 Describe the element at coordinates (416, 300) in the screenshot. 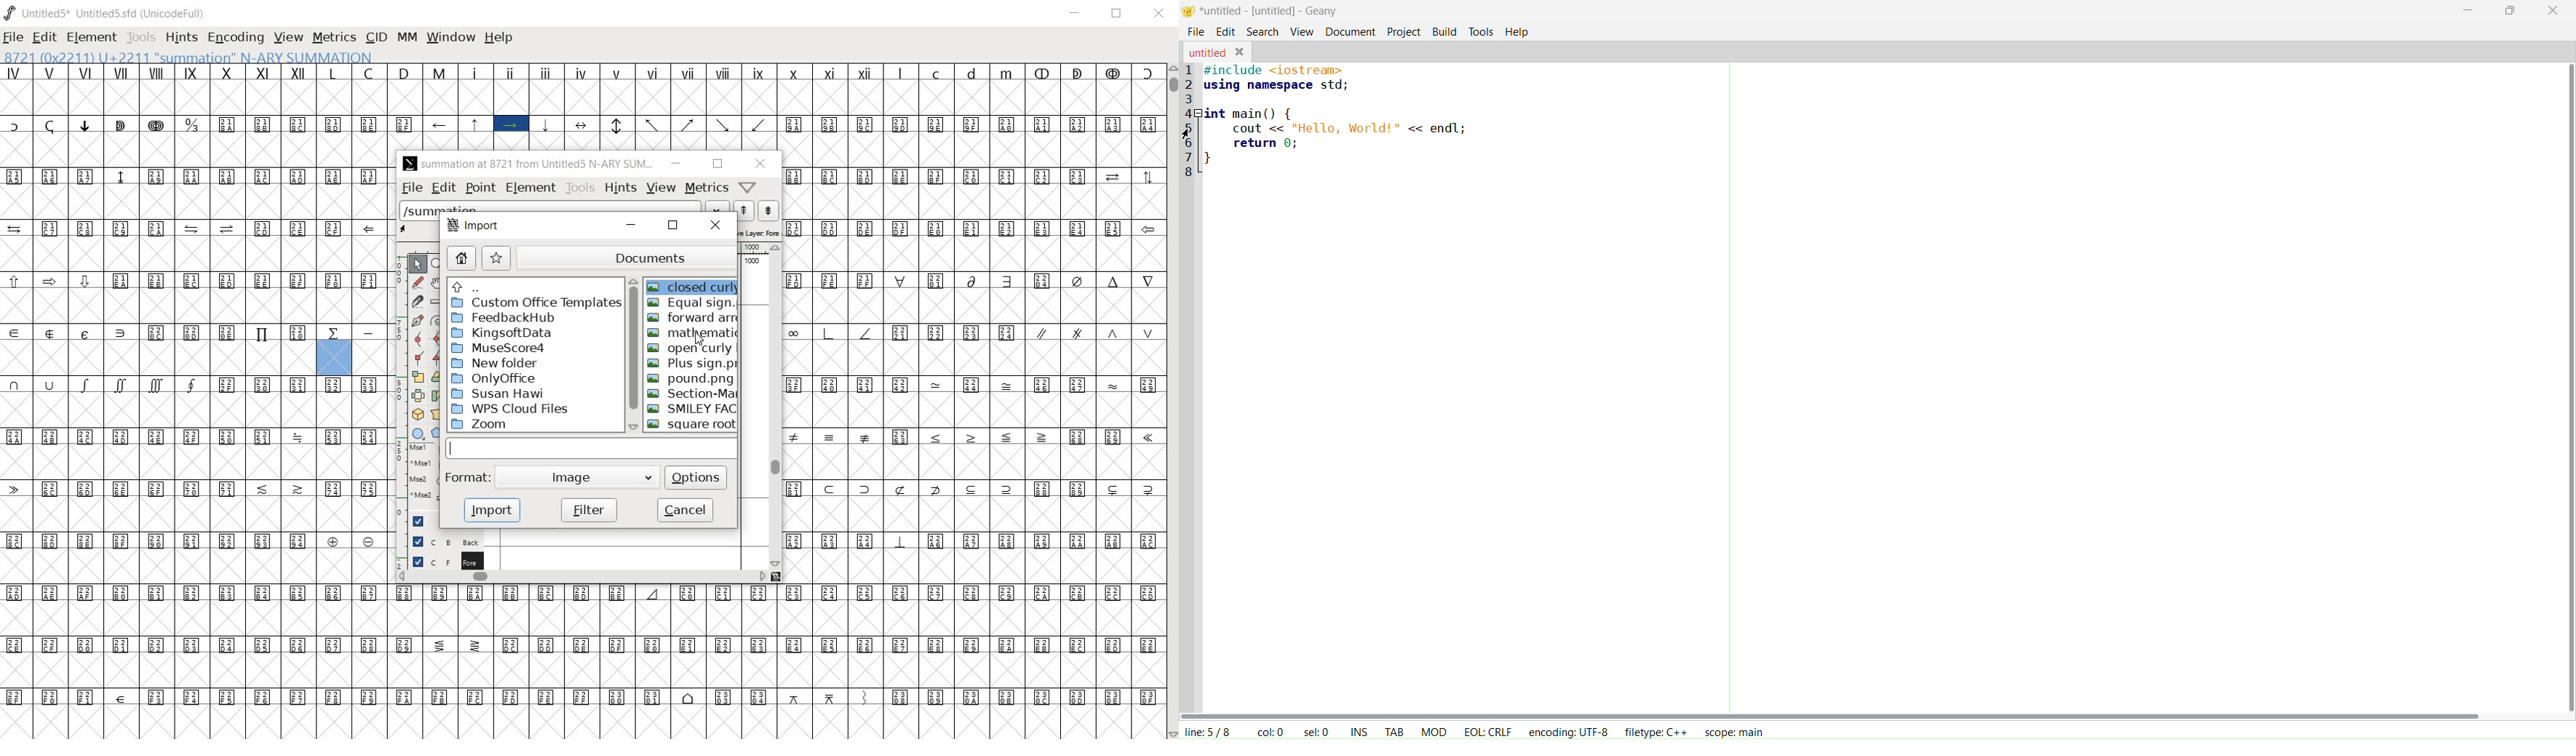

I see `cut splines in two` at that location.